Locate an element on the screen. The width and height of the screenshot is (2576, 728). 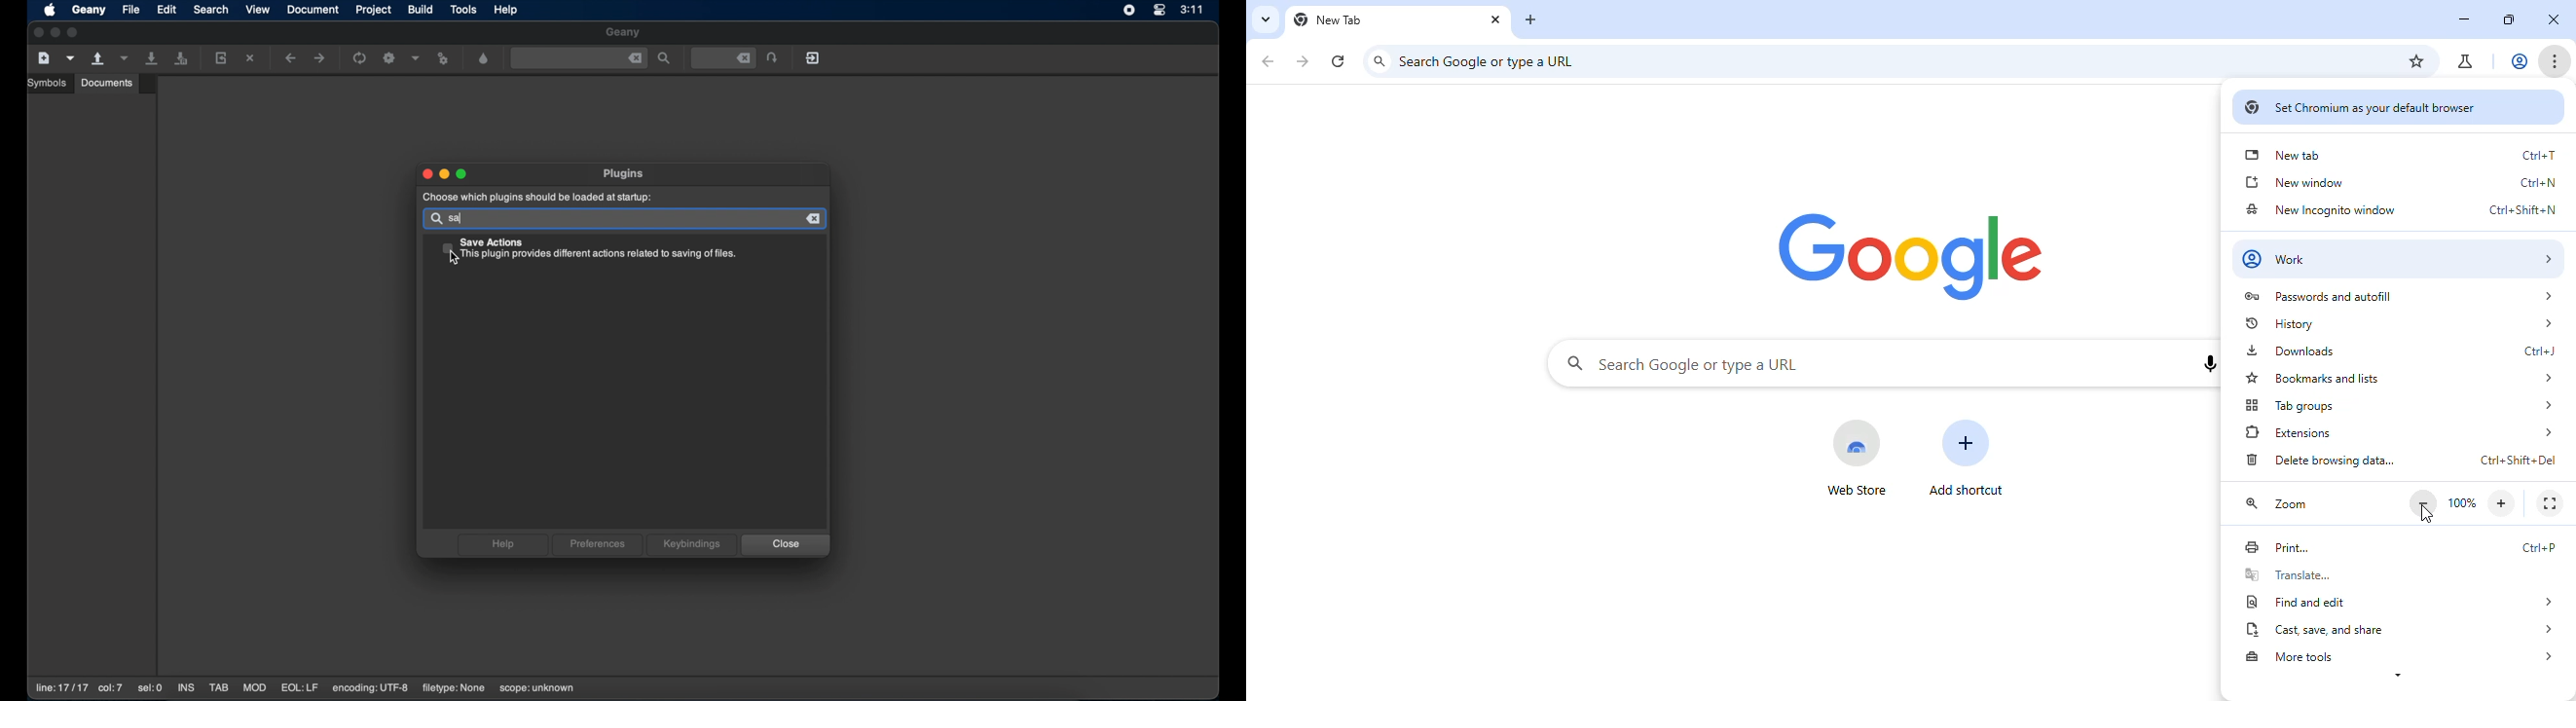
navigate backward a location is located at coordinates (291, 59).